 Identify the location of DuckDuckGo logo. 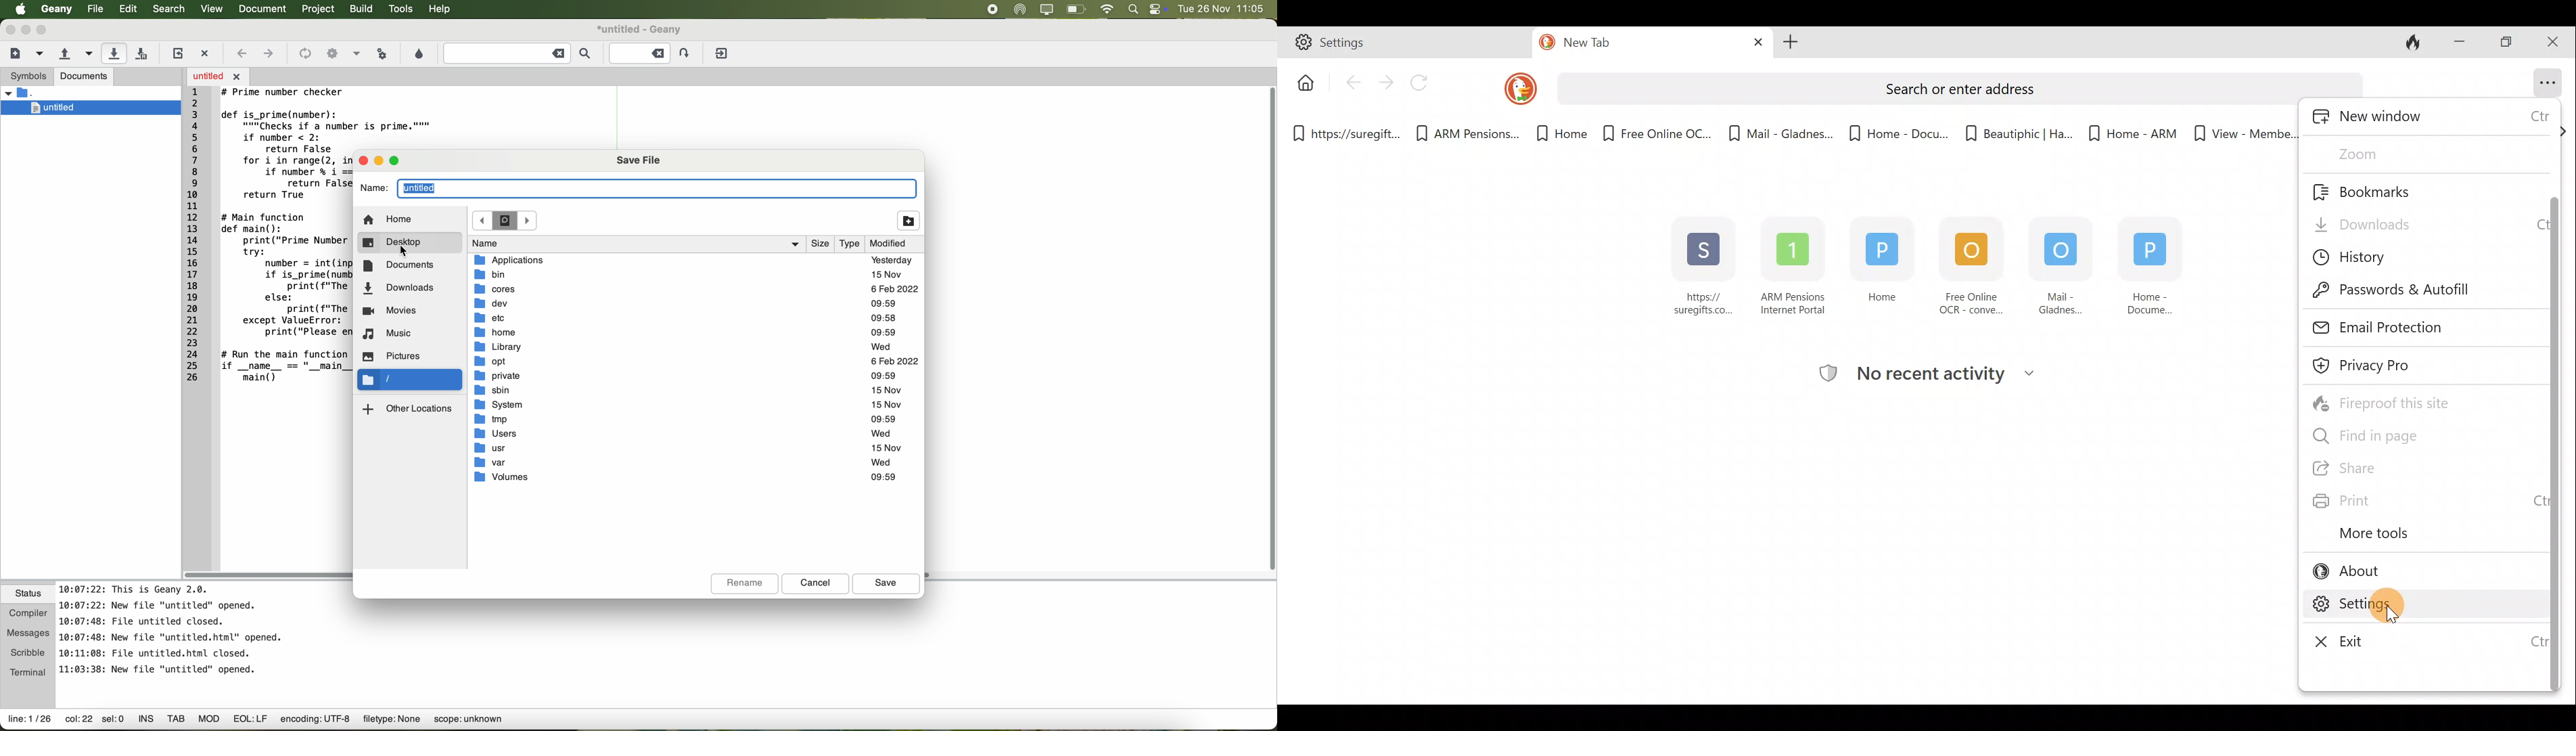
(1519, 93).